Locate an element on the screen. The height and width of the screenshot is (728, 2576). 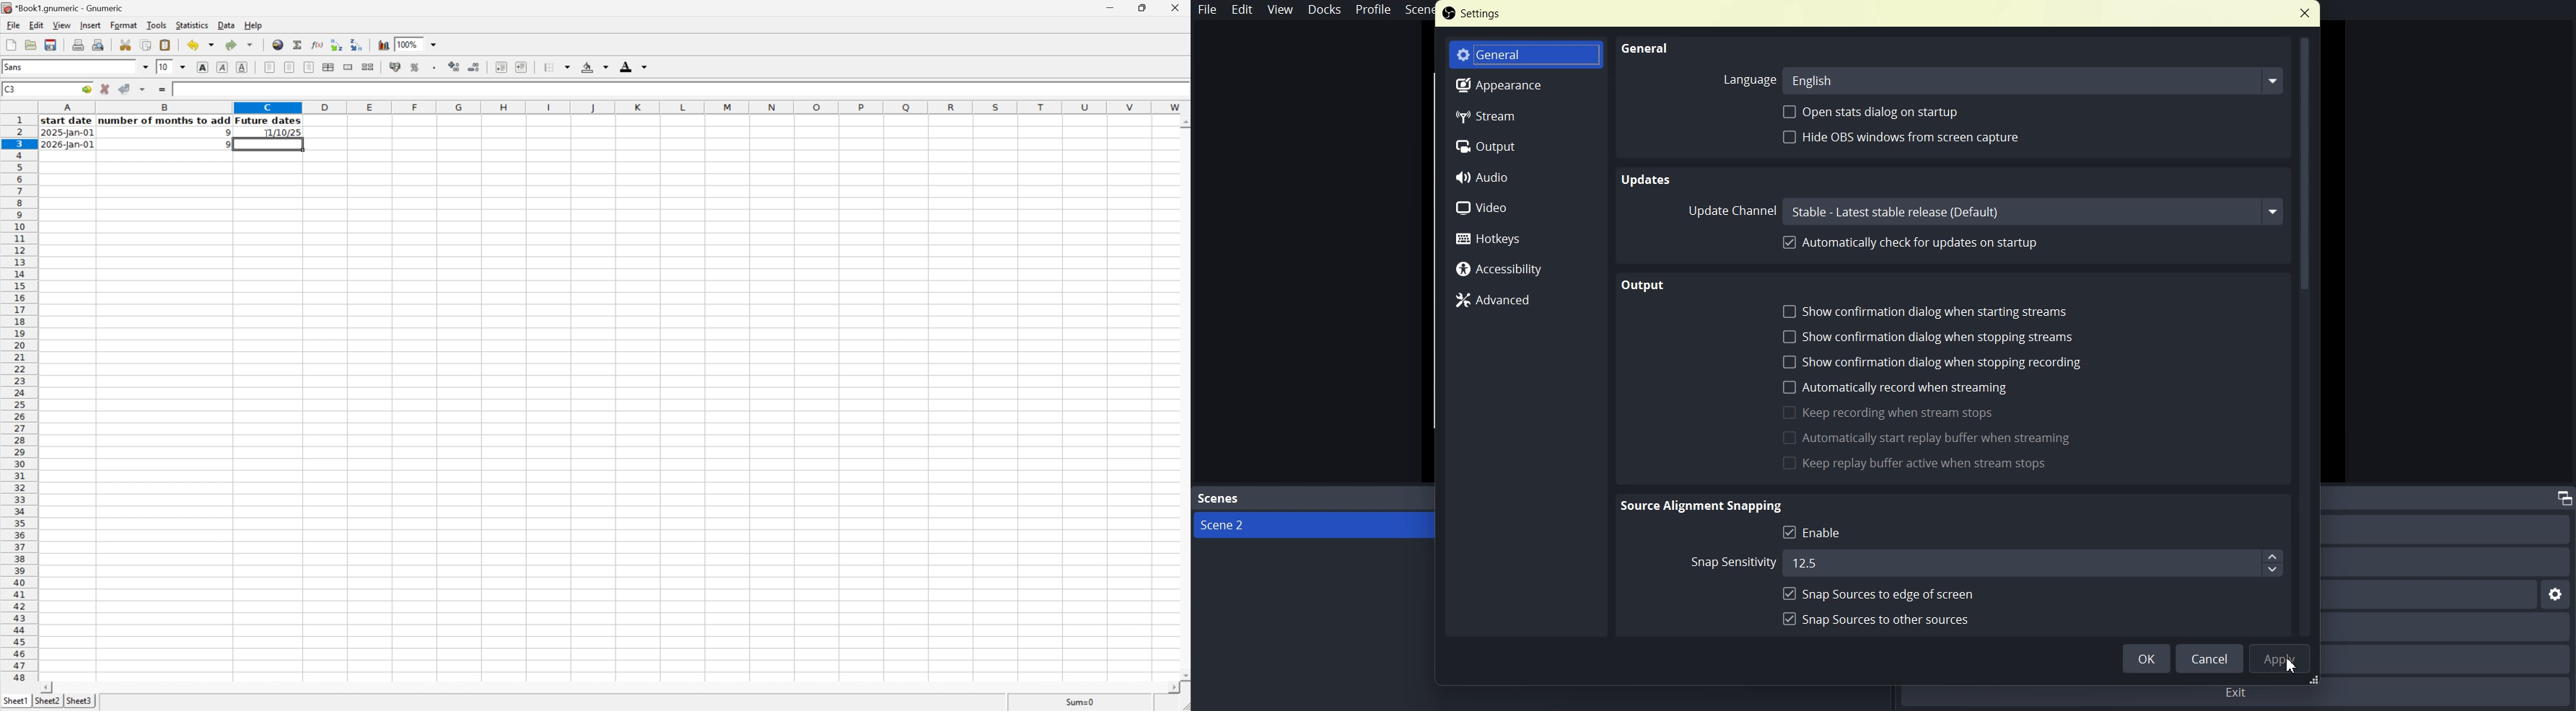
Accept changes is located at coordinates (125, 89).